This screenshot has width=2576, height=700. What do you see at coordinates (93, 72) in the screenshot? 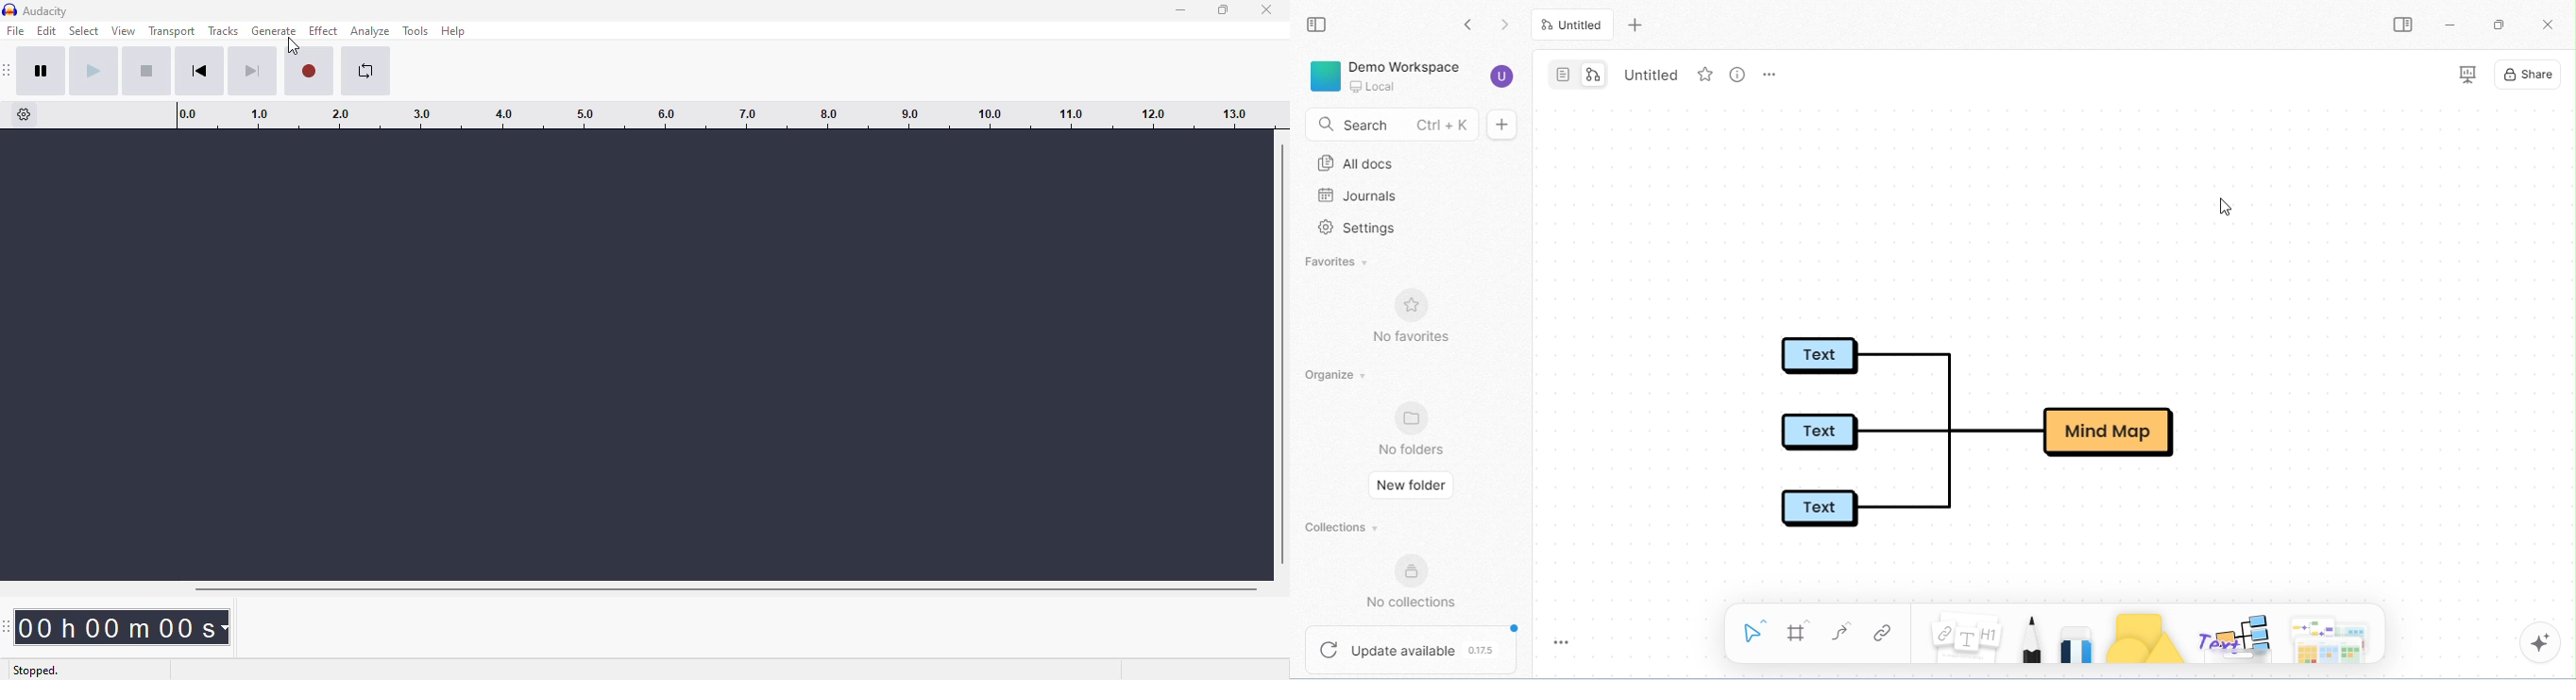
I see `play` at bounding box center [93, 72].